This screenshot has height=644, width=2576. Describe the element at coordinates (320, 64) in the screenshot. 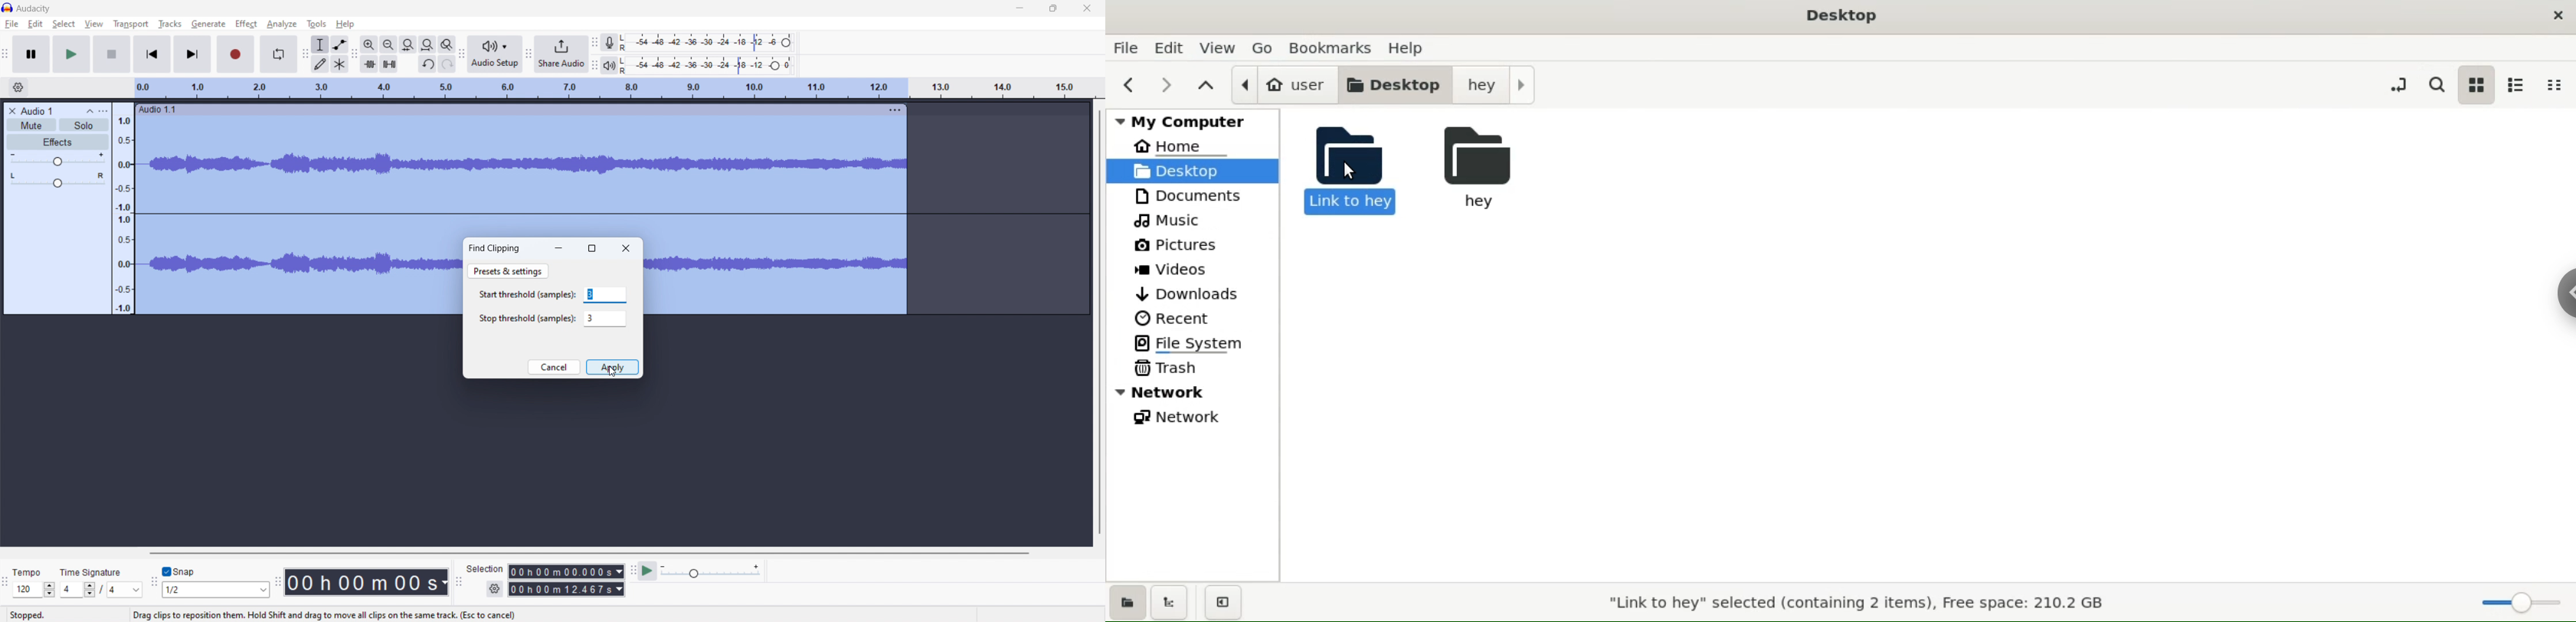

I see `draw tool` at that location.